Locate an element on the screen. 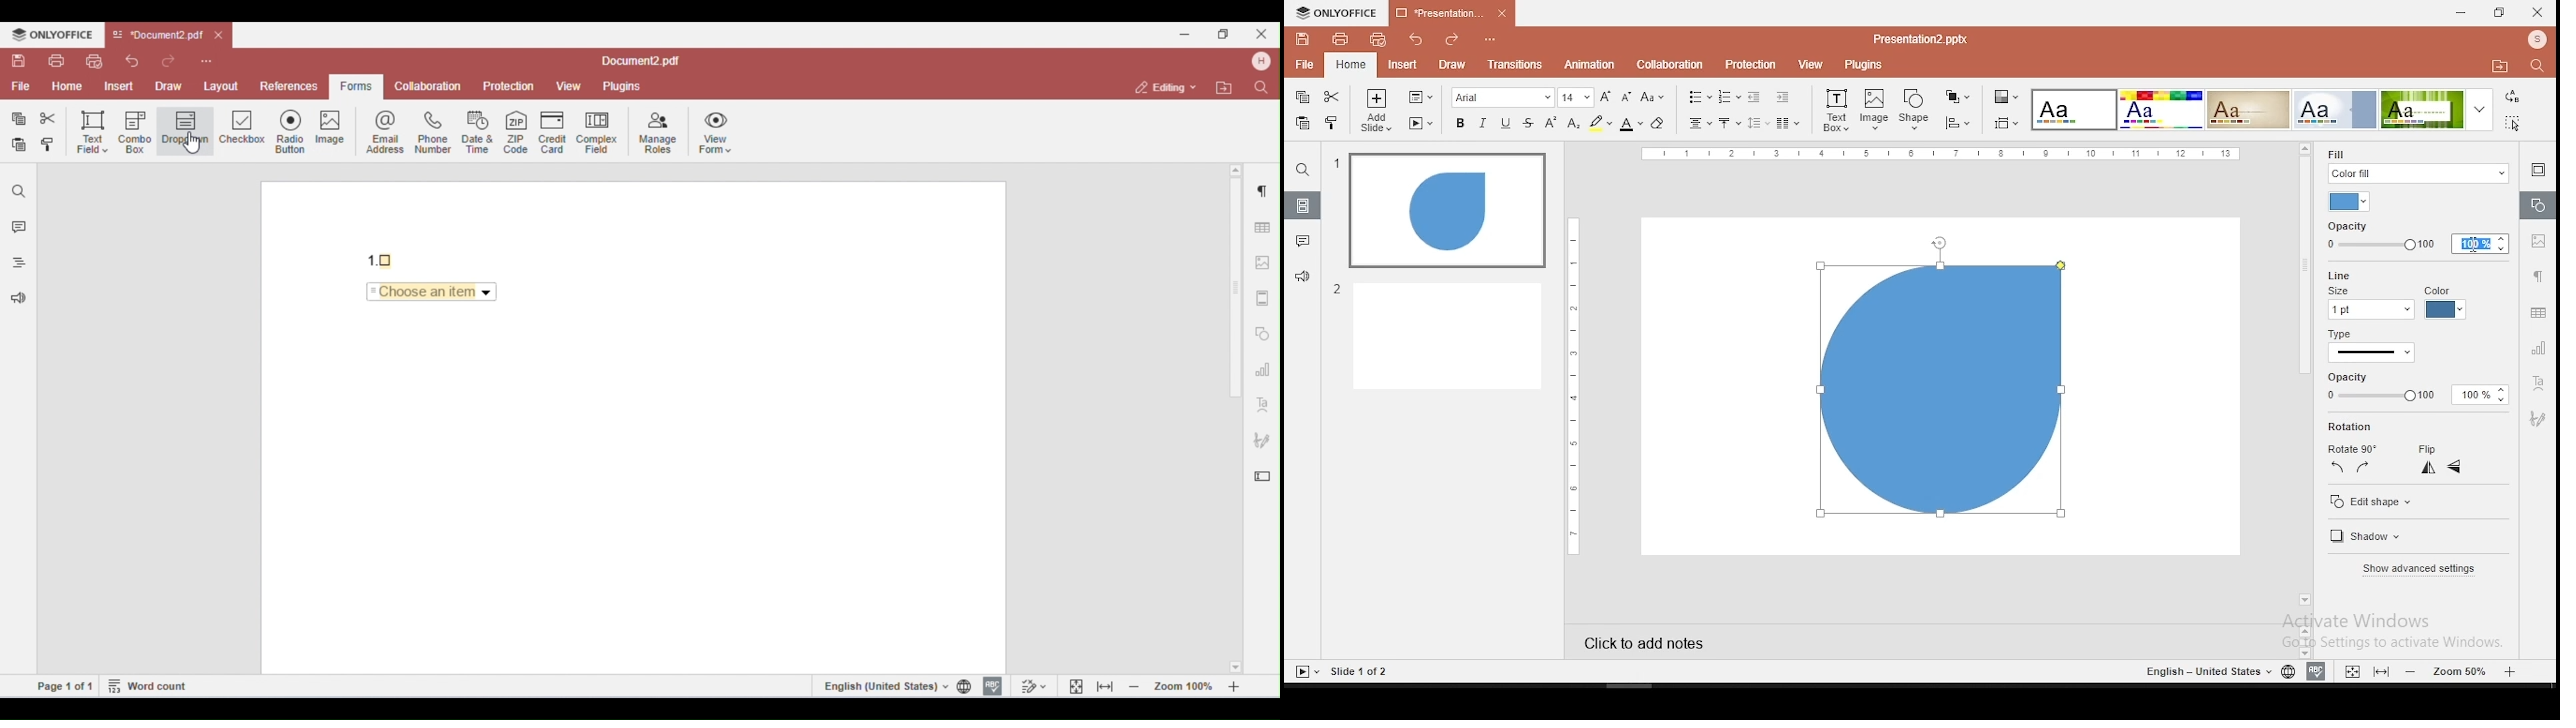 The height and width of the screenshot is (728, 2576). vertical alignment is located at coordinates (1728, 123).